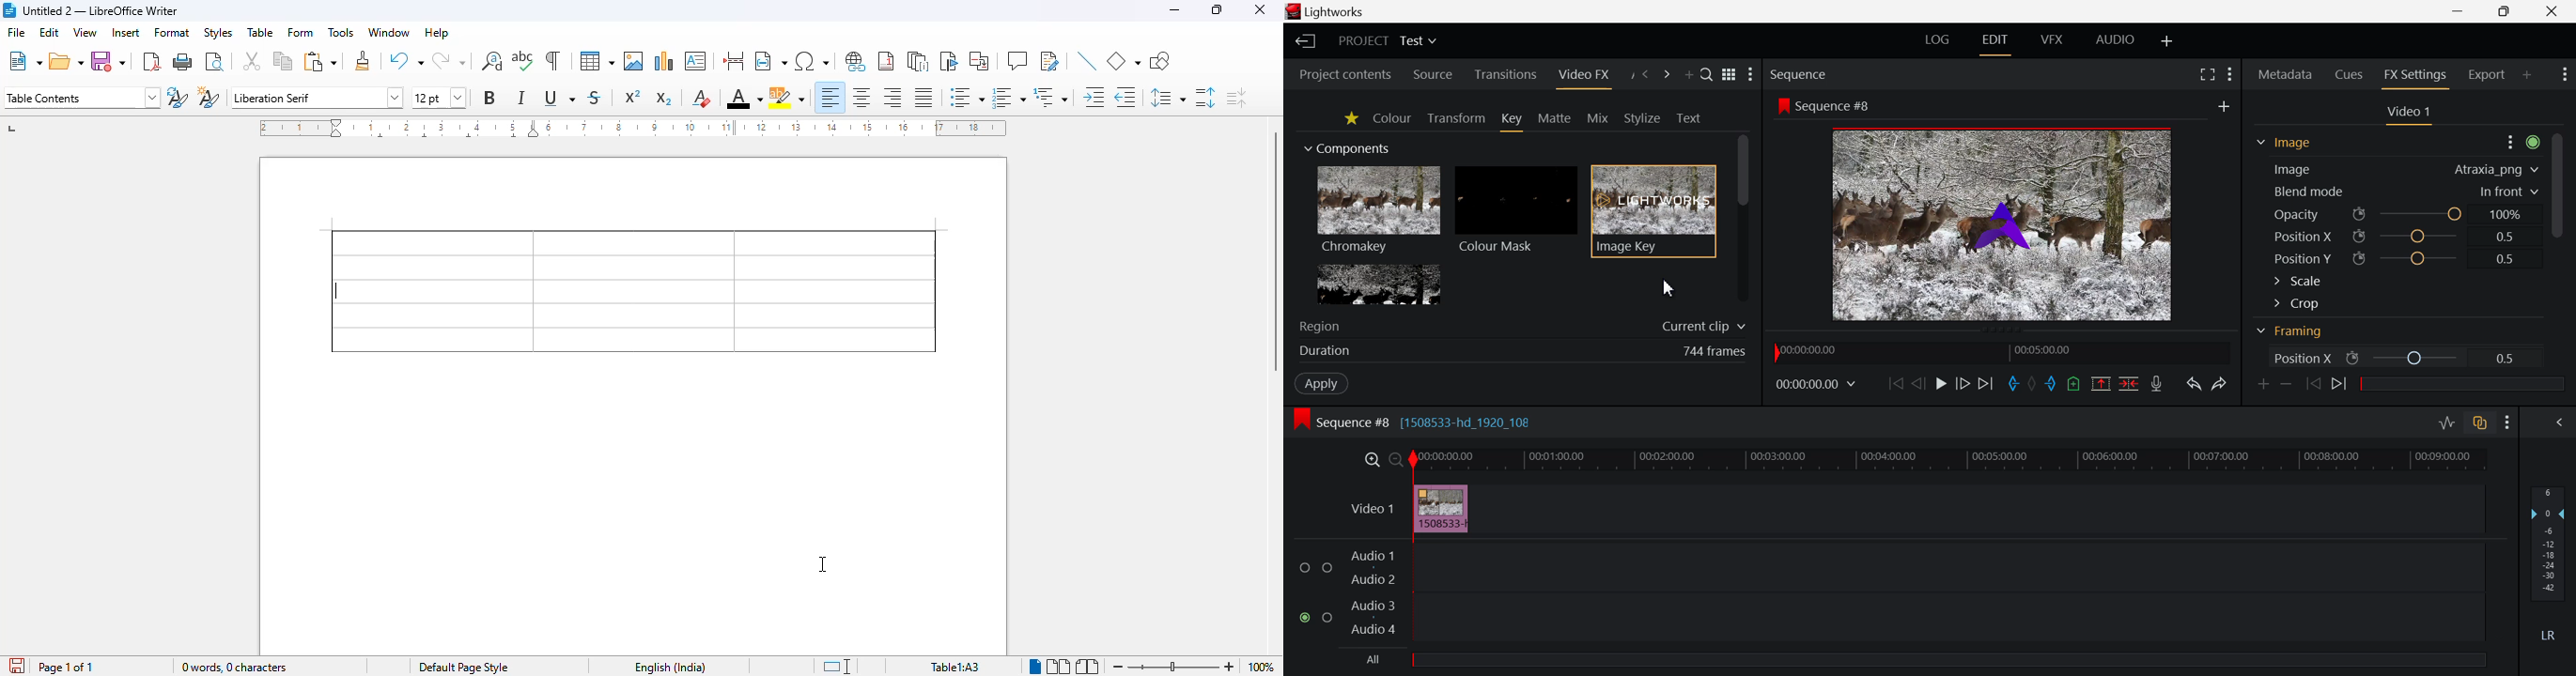 The width and height of the screenshot is (2576, 700). Describe the element at coordinates (67, 61) in the screenshot. I see `open` at that location.